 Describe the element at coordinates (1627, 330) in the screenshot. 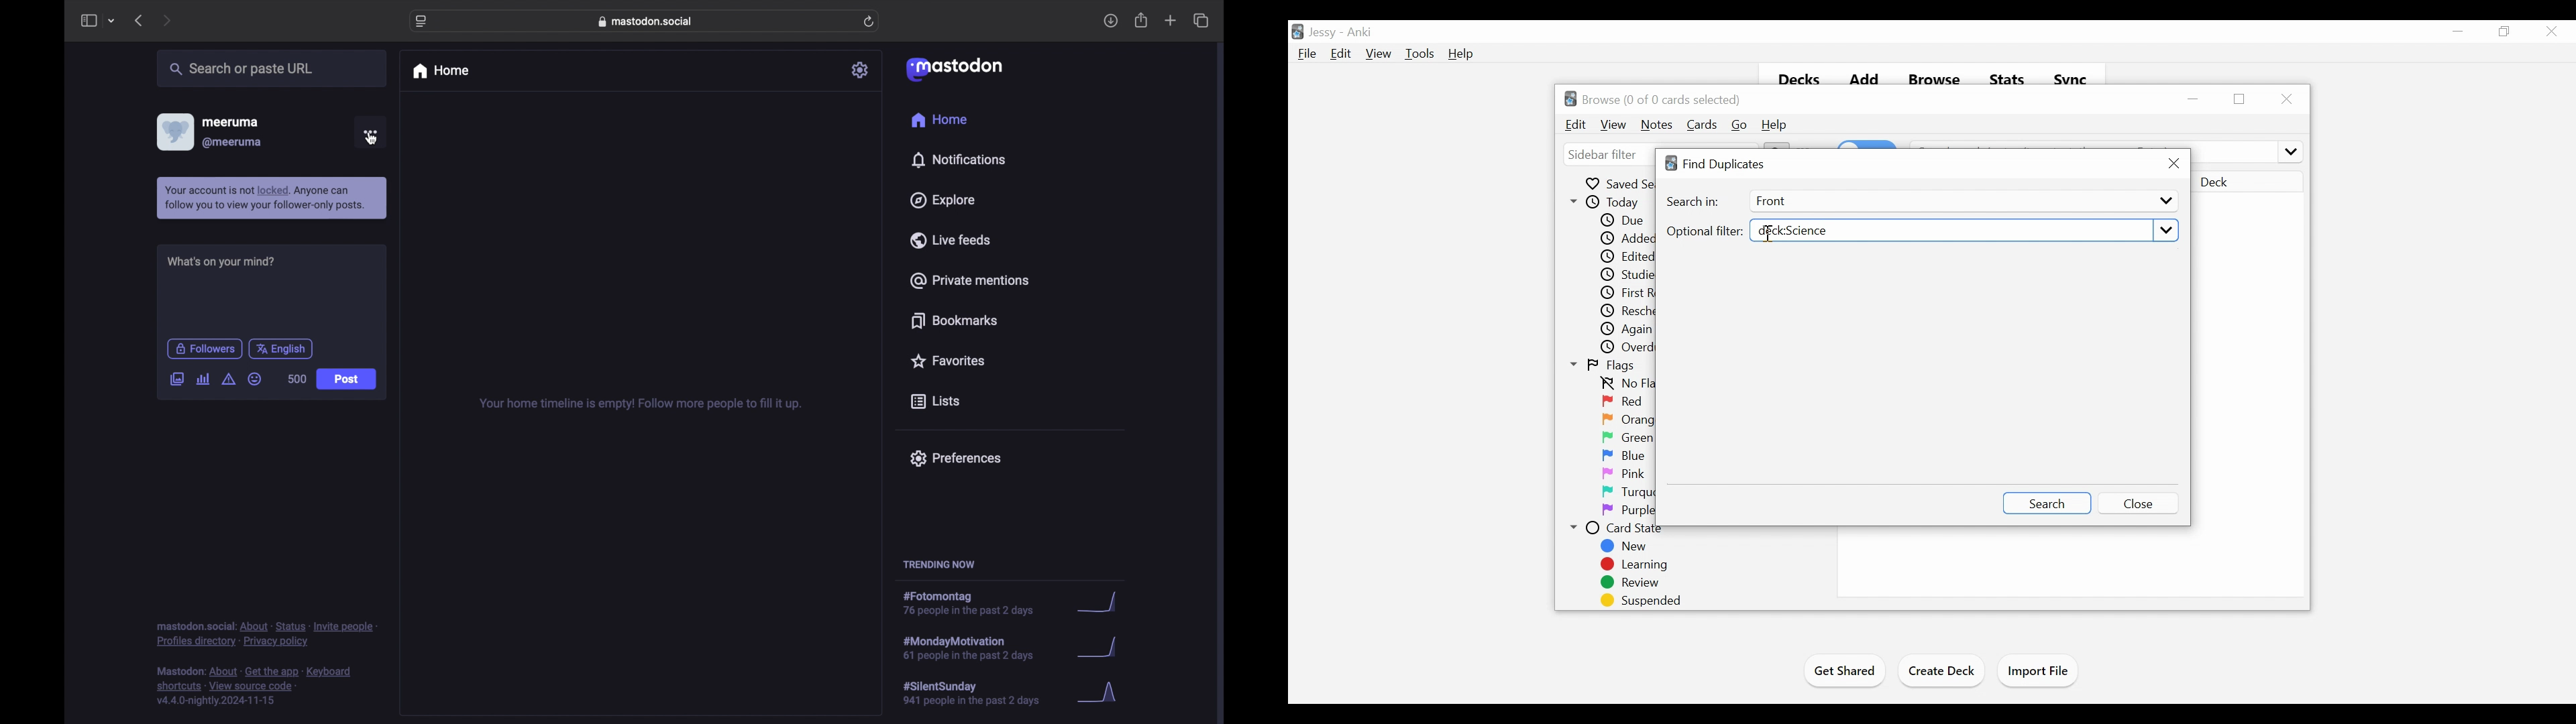

I see `Again` at that location.